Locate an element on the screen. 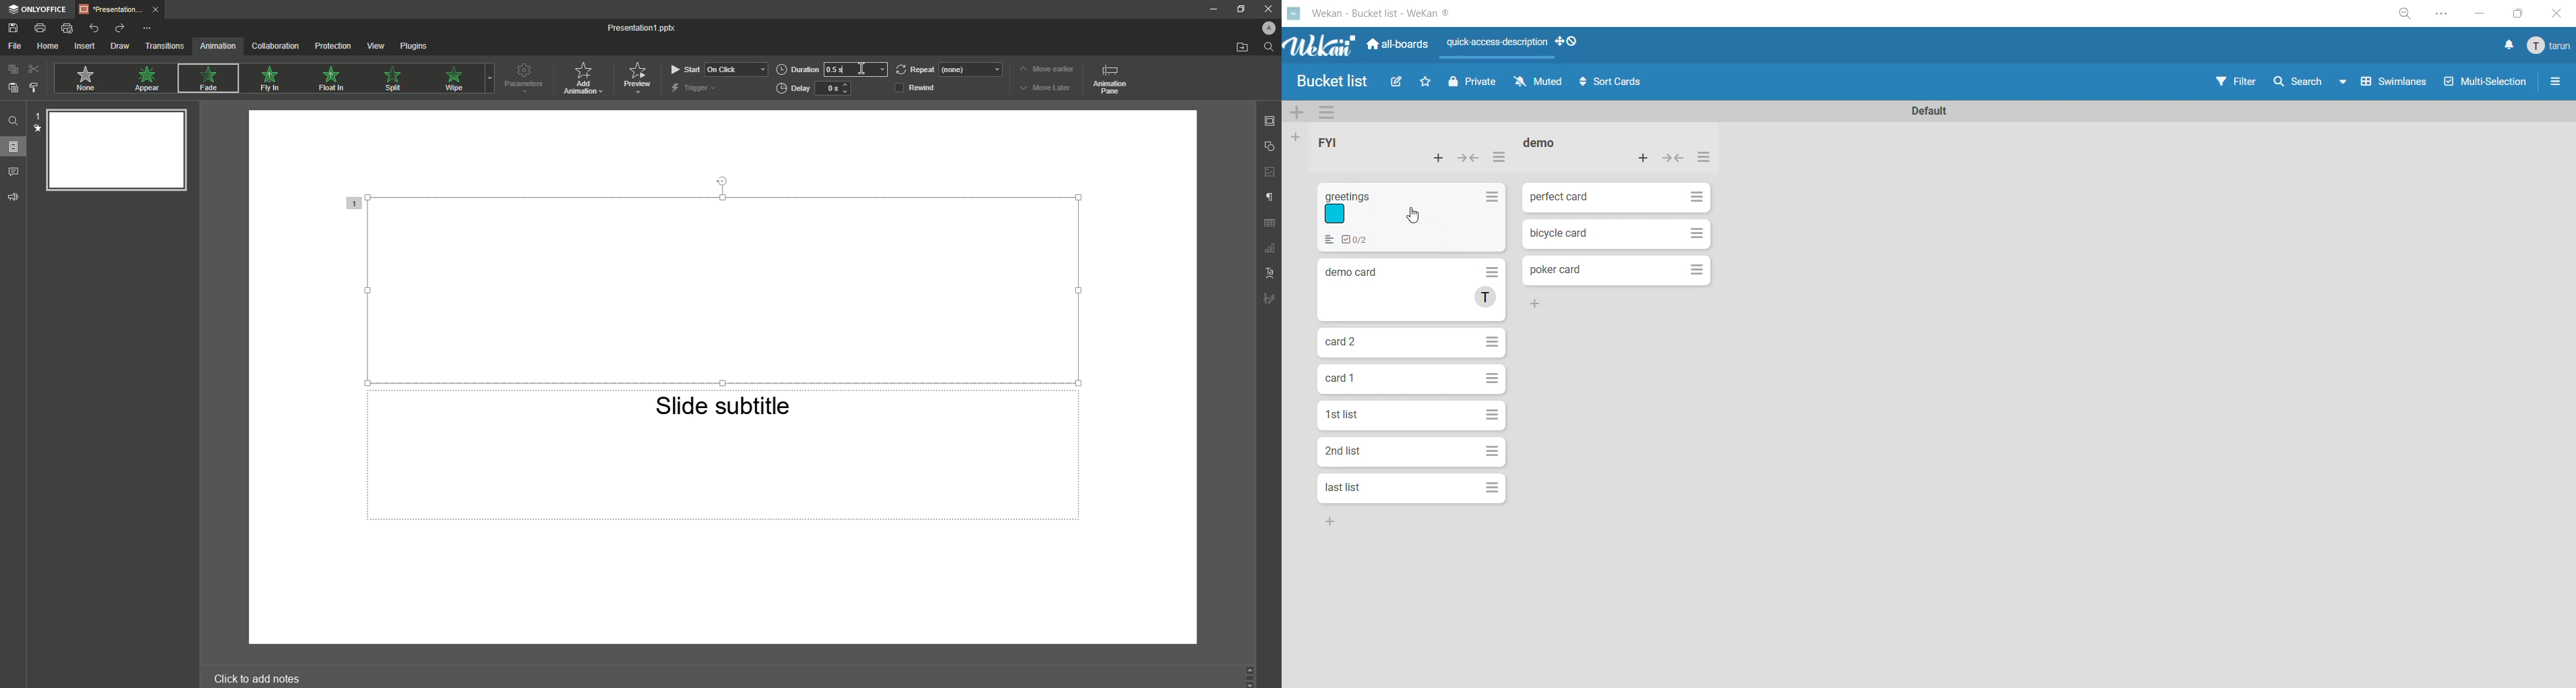  sidebar is located at coordinates (2556, 82).